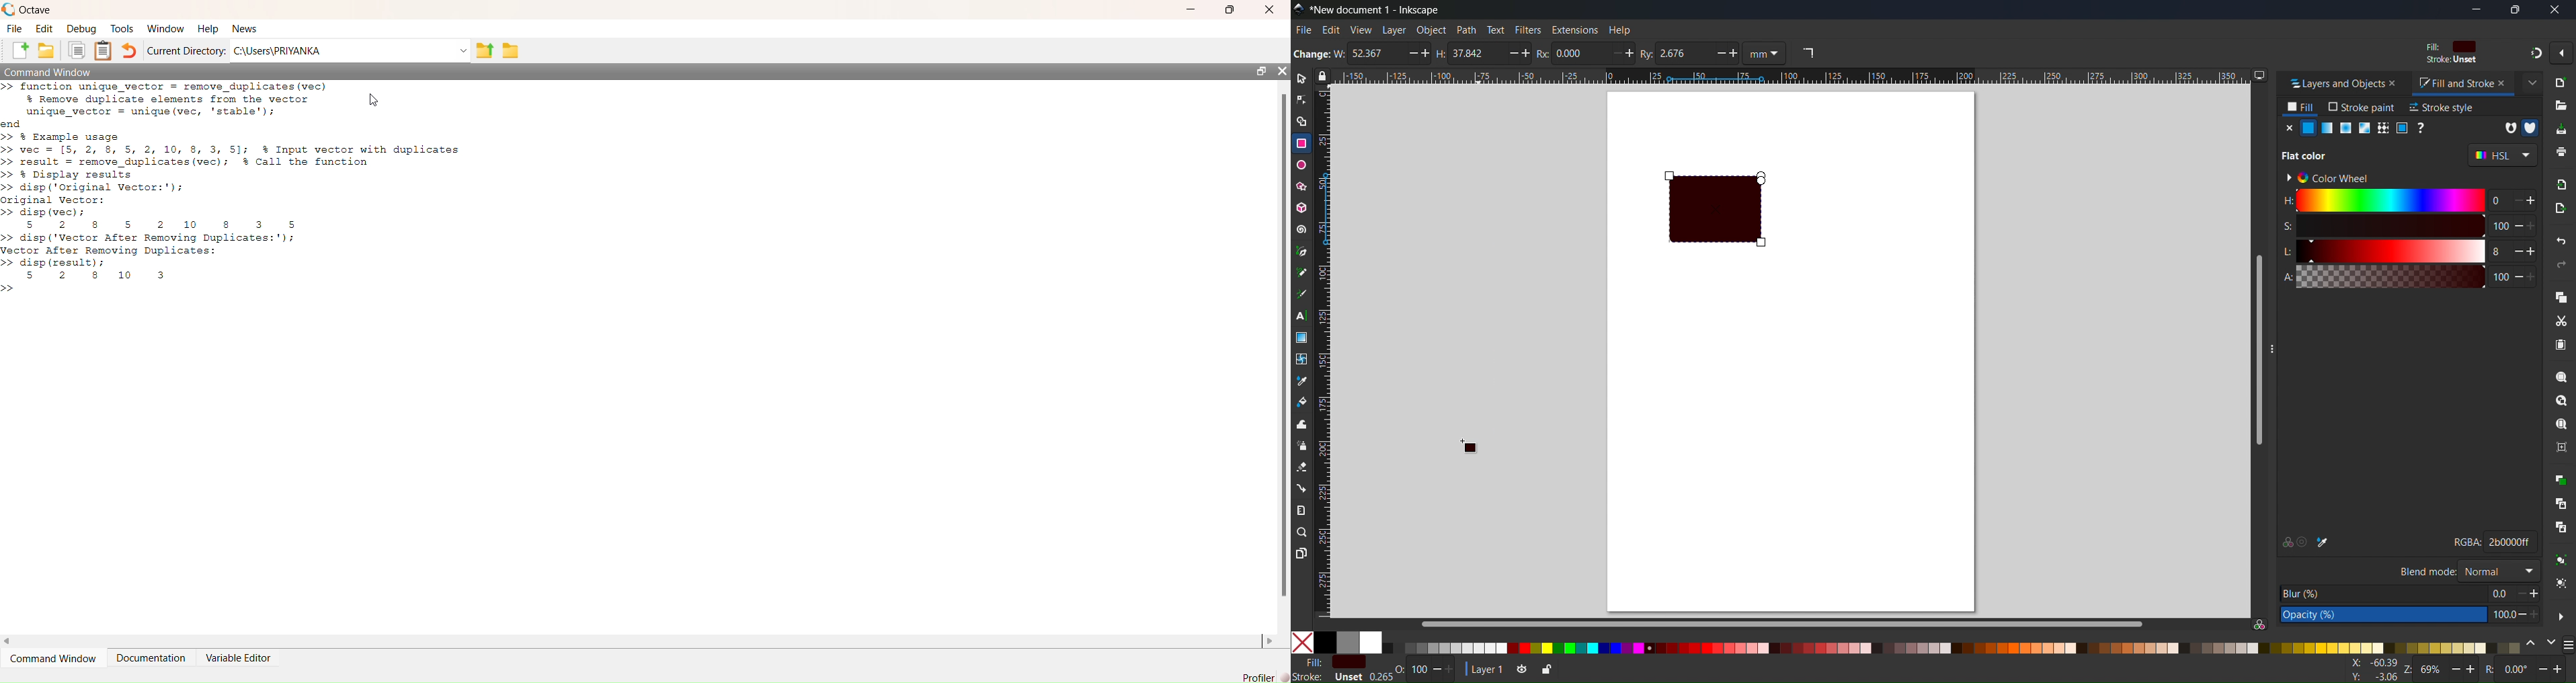 Image resolution: width=2576 pixels, height=700 pixels. What do you see at coordinates (1318, 55) in the screenshot?
I see `change W:` at bounding box center [1318, 55].